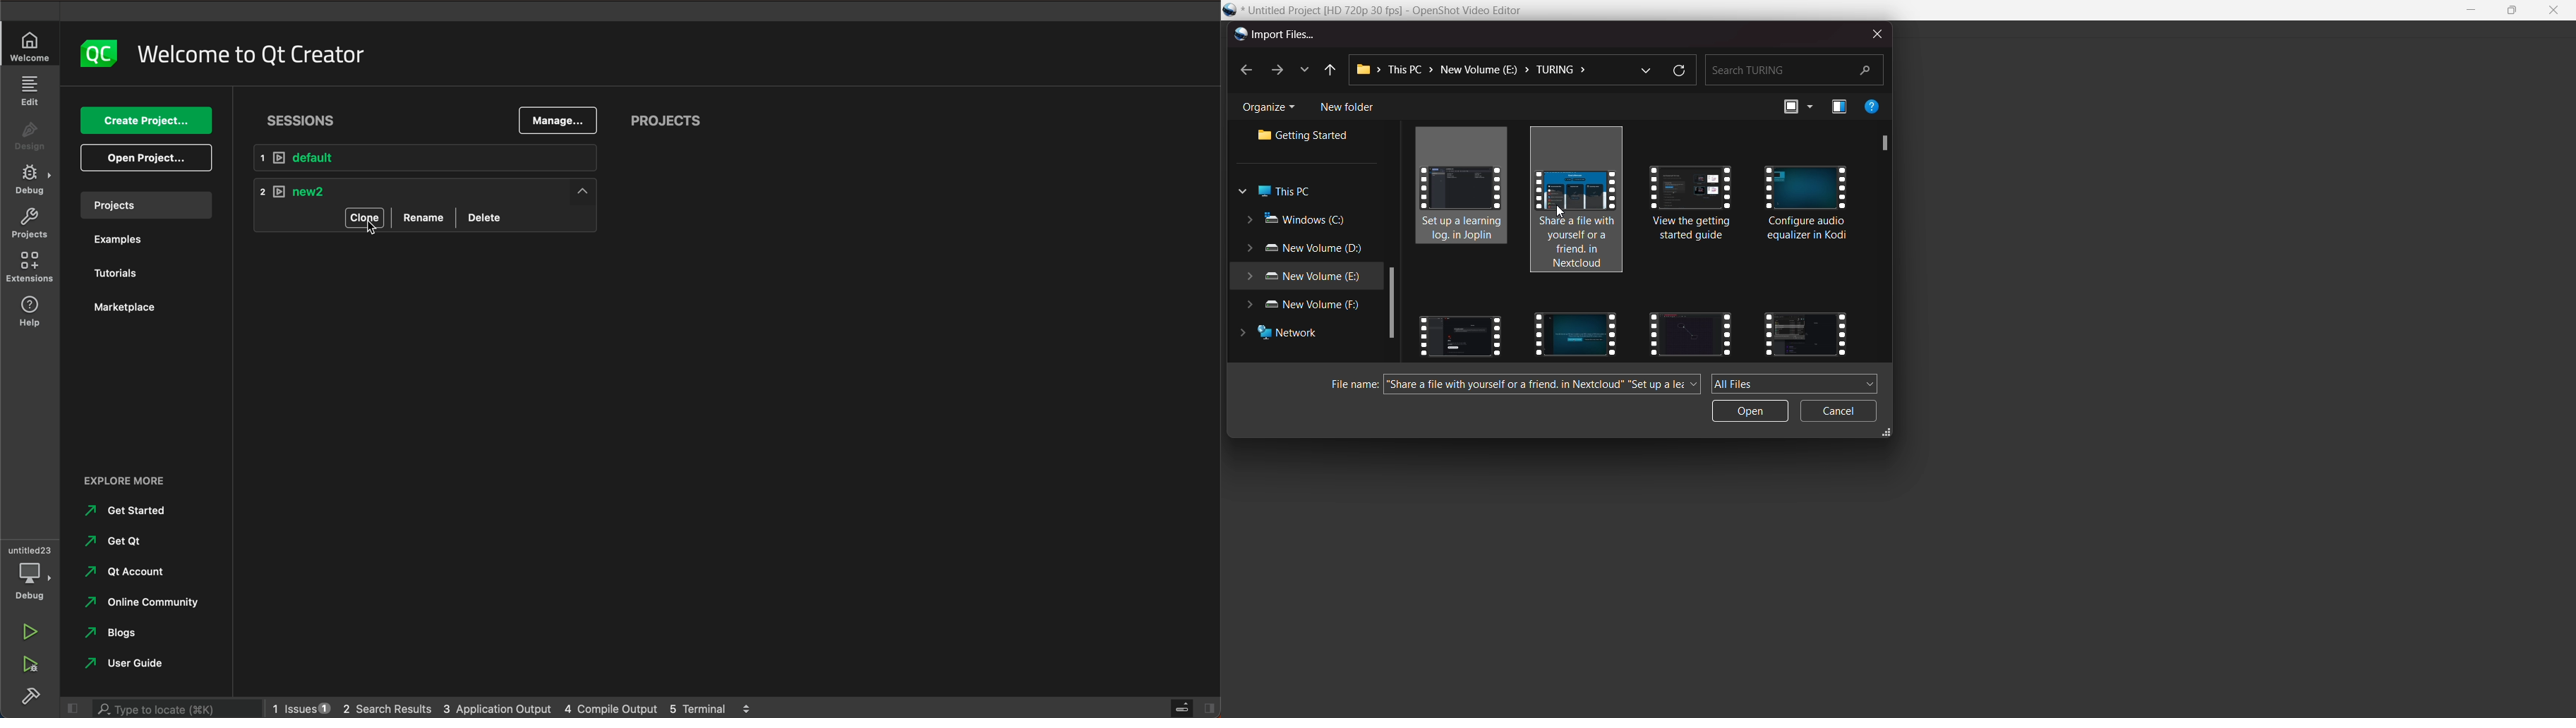  What do you see at coordinates (99, 51) in the screenshot?
I see `logo` at bounding box center [99, 51].